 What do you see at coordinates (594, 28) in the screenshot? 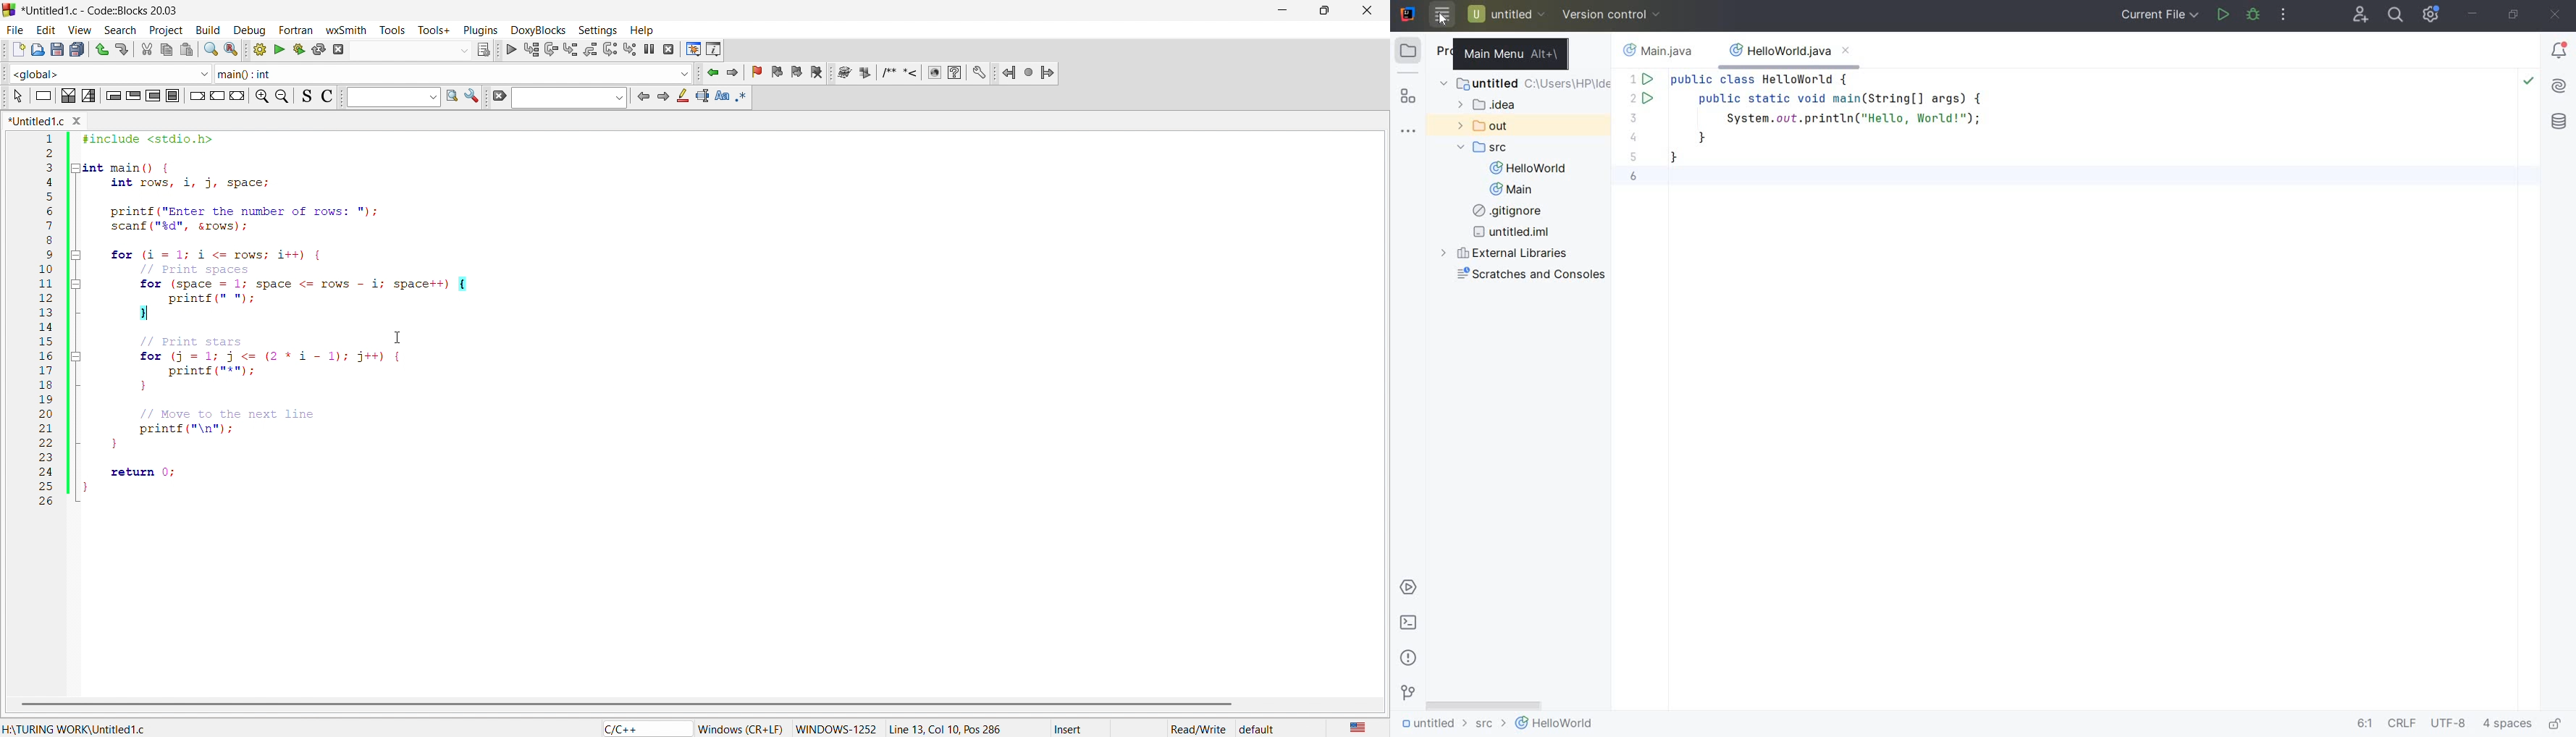
I see `settings` at bounding box center [594, 28].